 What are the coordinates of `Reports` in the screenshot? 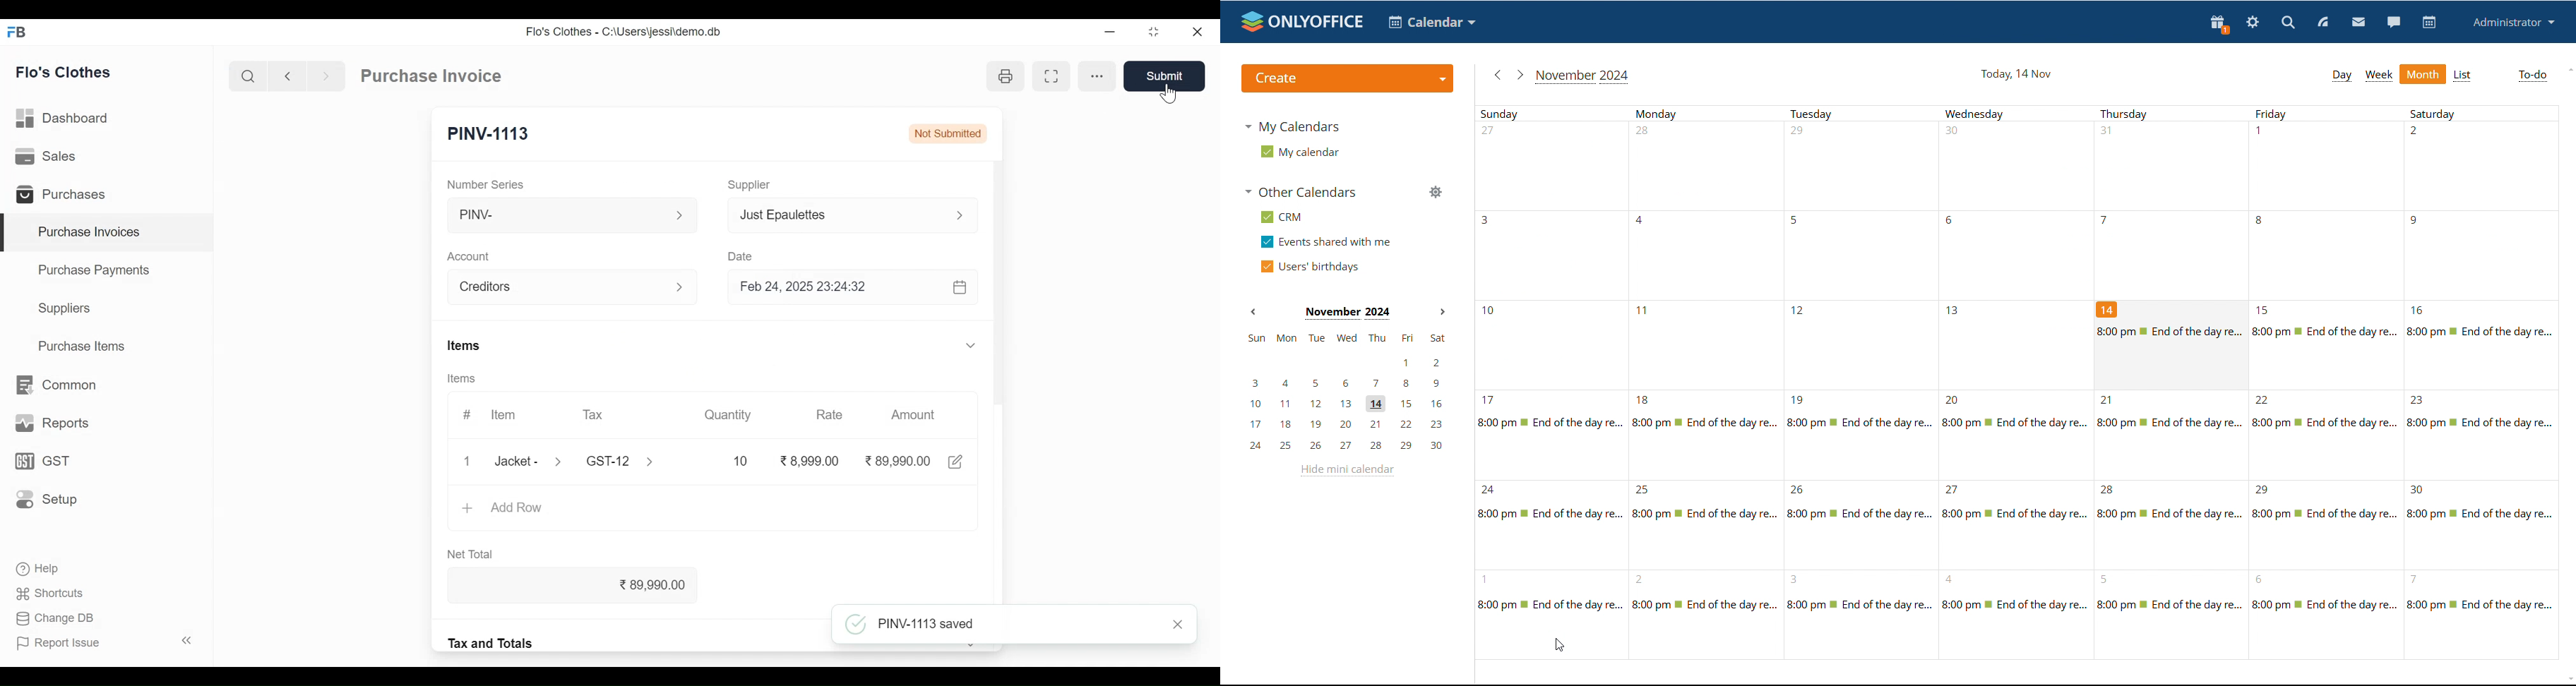 It's located at (50, 422).